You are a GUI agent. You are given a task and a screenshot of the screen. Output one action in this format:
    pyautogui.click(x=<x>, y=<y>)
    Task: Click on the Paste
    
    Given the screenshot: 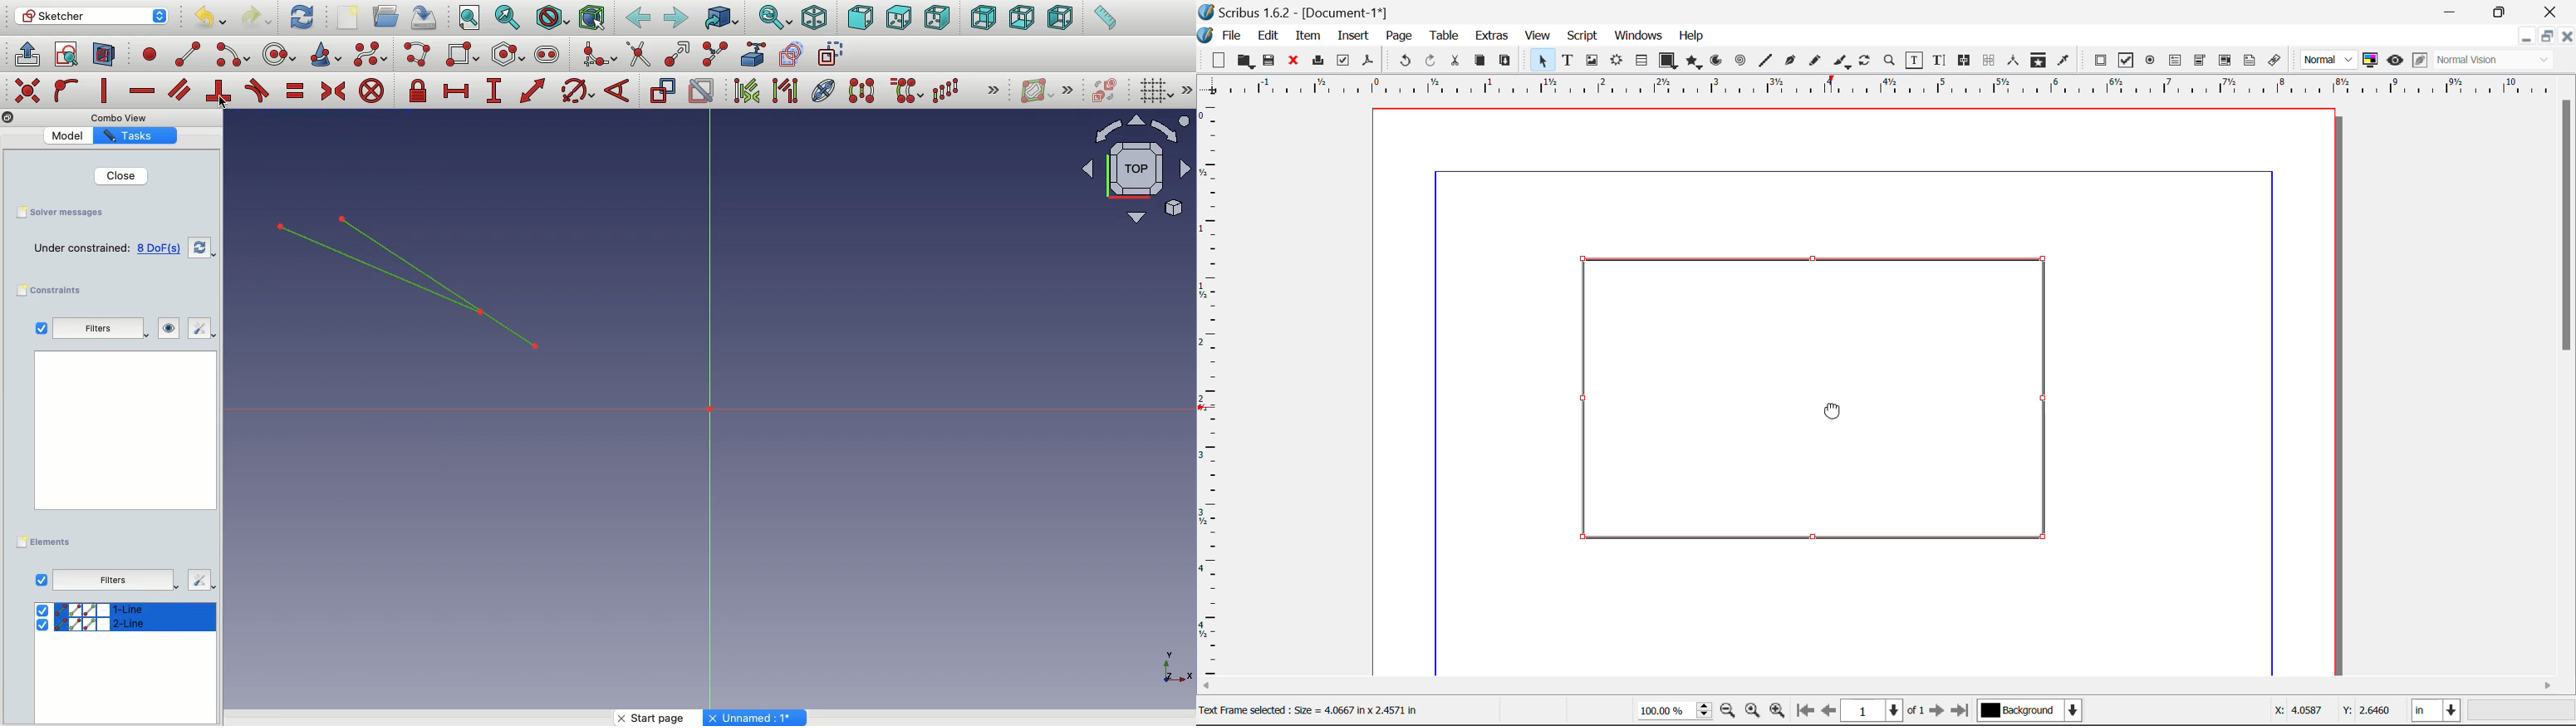 What is the action you would take?
    pyautogui.click(x=1506, y=61)
    